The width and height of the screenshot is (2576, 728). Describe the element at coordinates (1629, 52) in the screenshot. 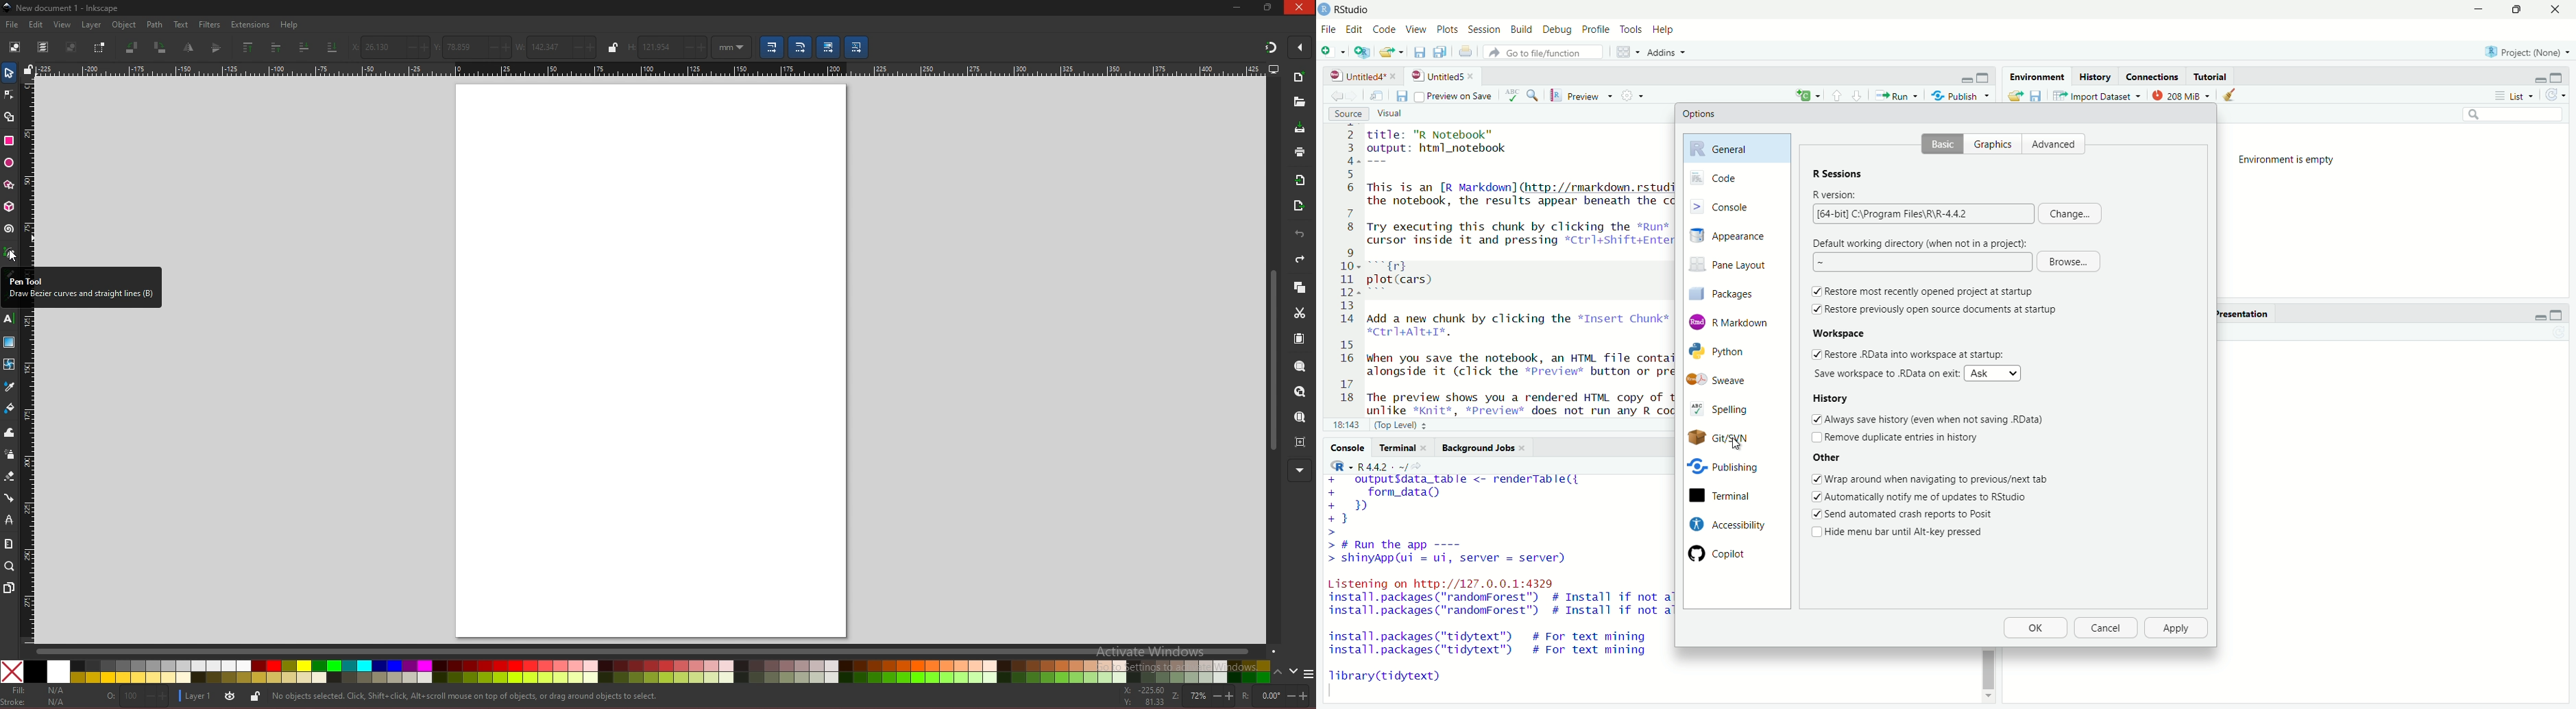

I see `workspace panes` at that location.